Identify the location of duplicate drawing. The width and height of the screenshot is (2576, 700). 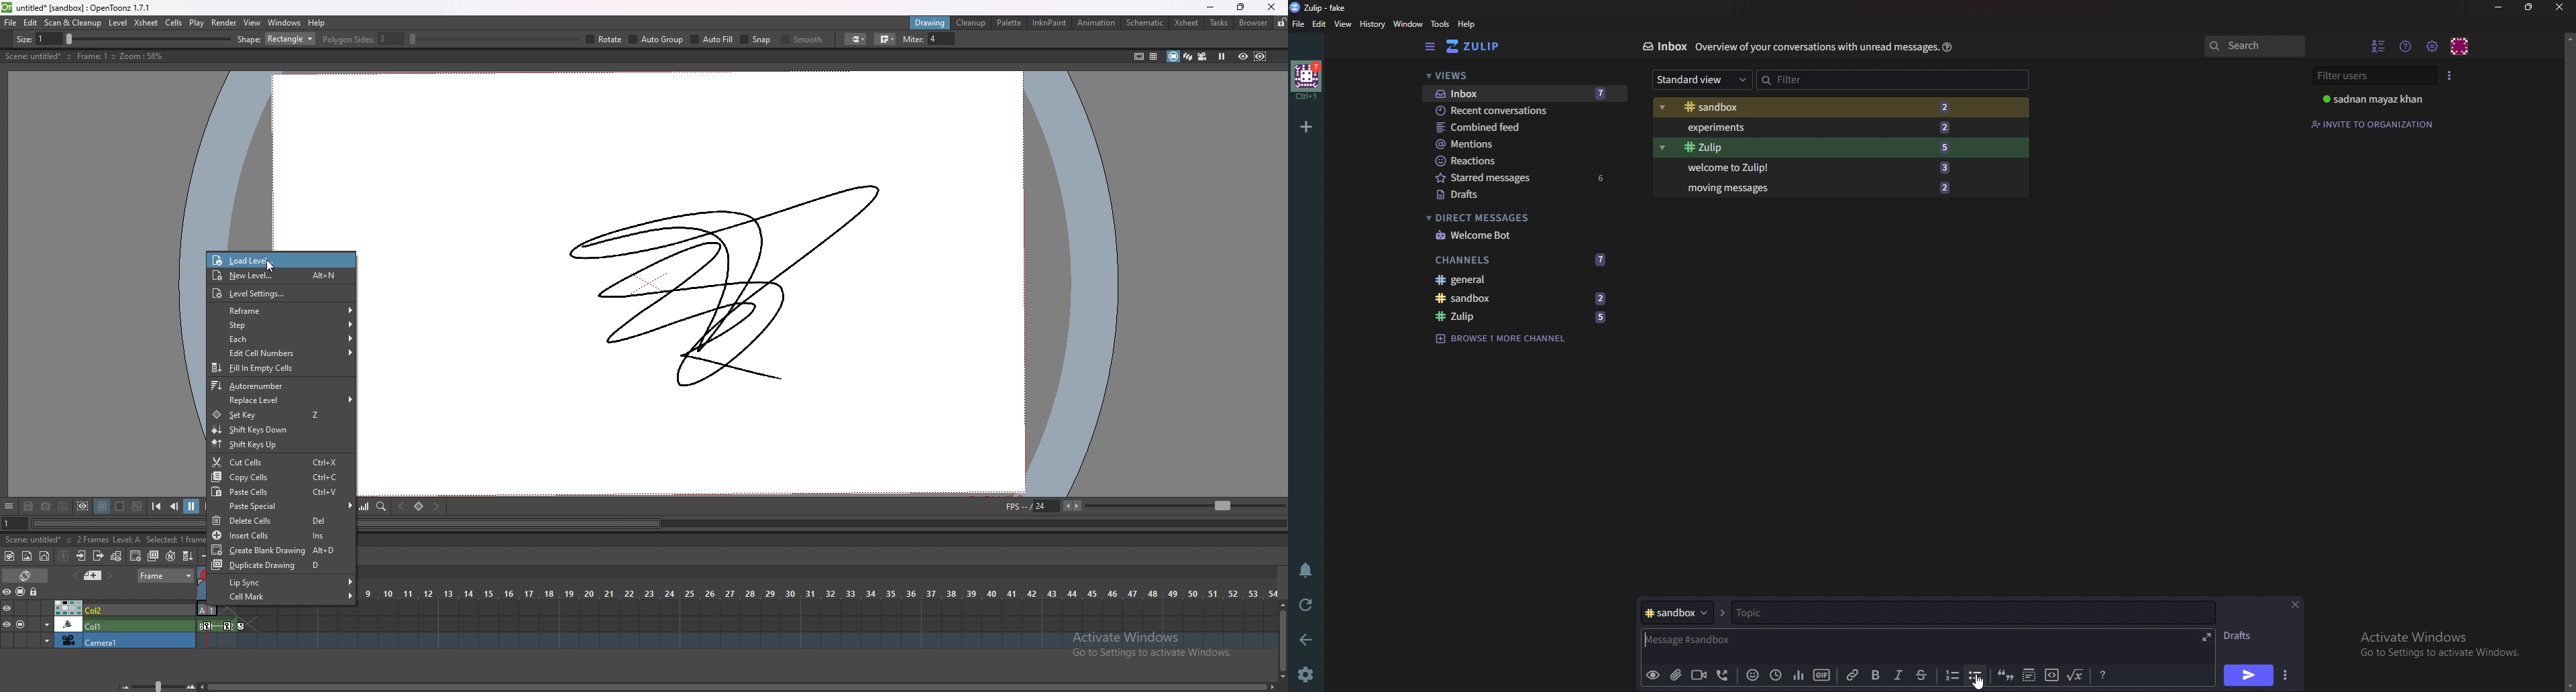
(154, 556).